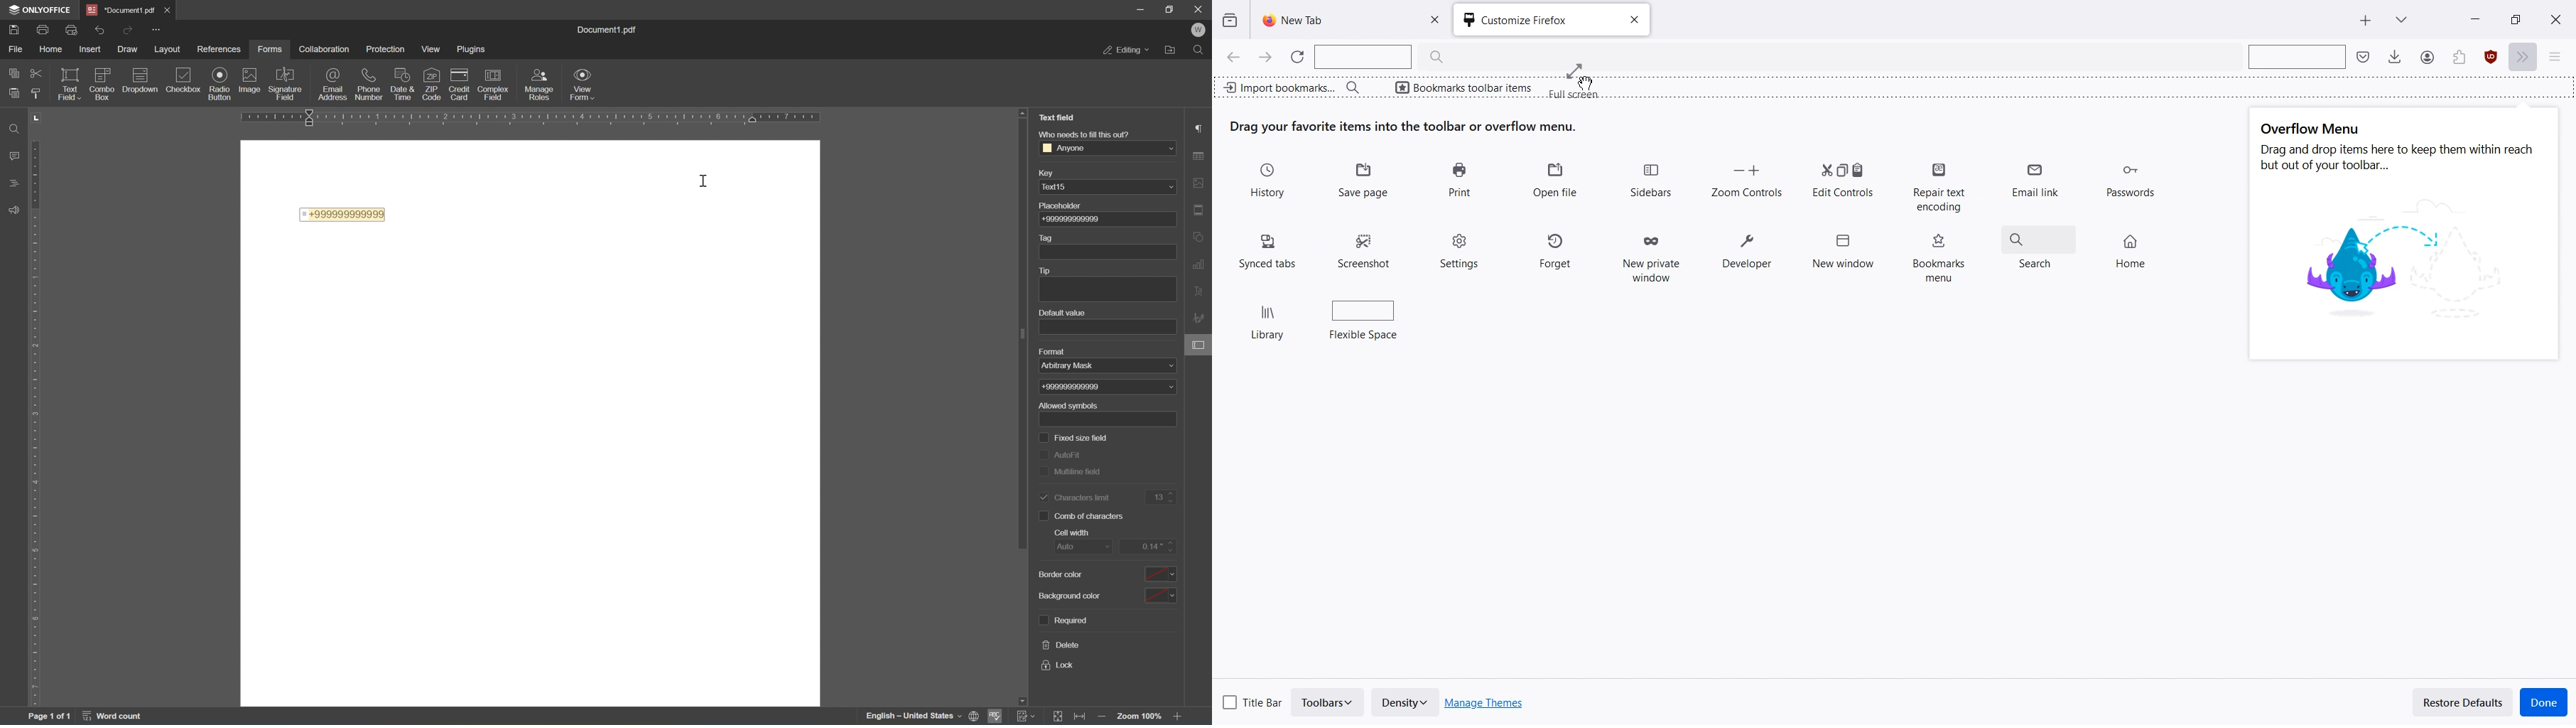 The height and width of the screenshot is (728, 2576). I want to click on text15, so click(1057, 188).